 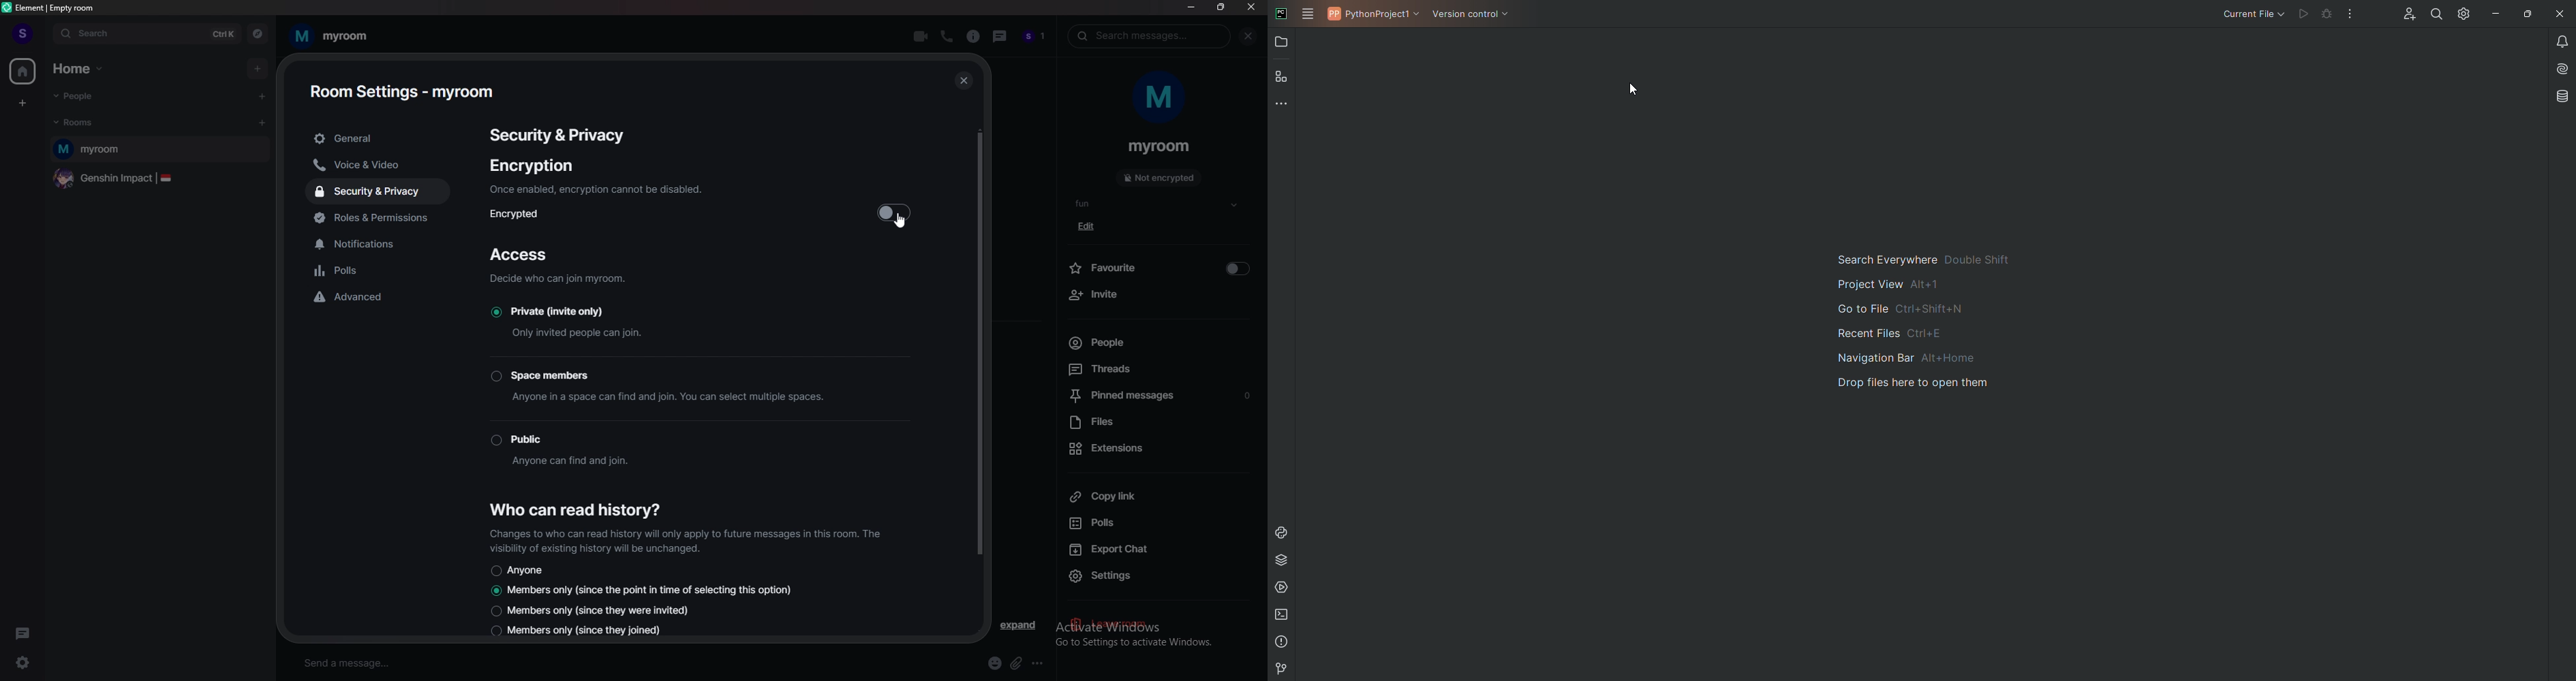 I want to click on home, so click(x=86, y=67).